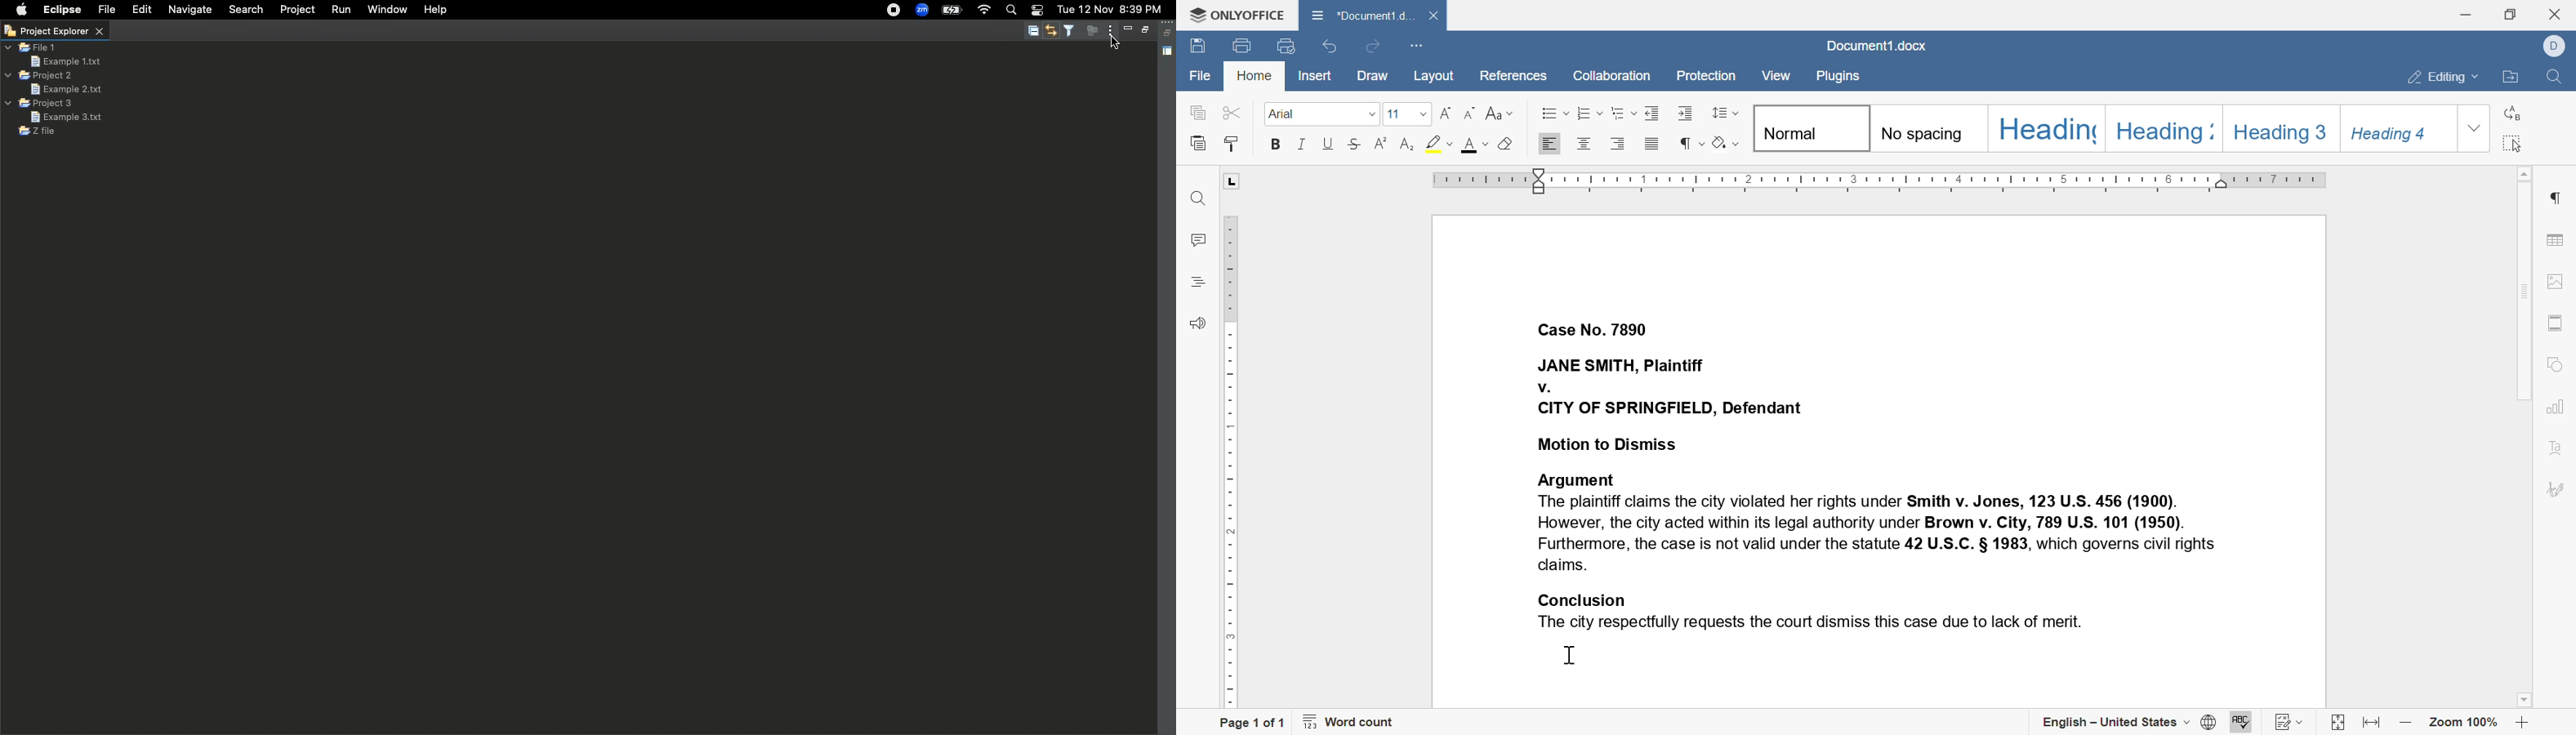  I want to click on headings, so click(2104, 128).